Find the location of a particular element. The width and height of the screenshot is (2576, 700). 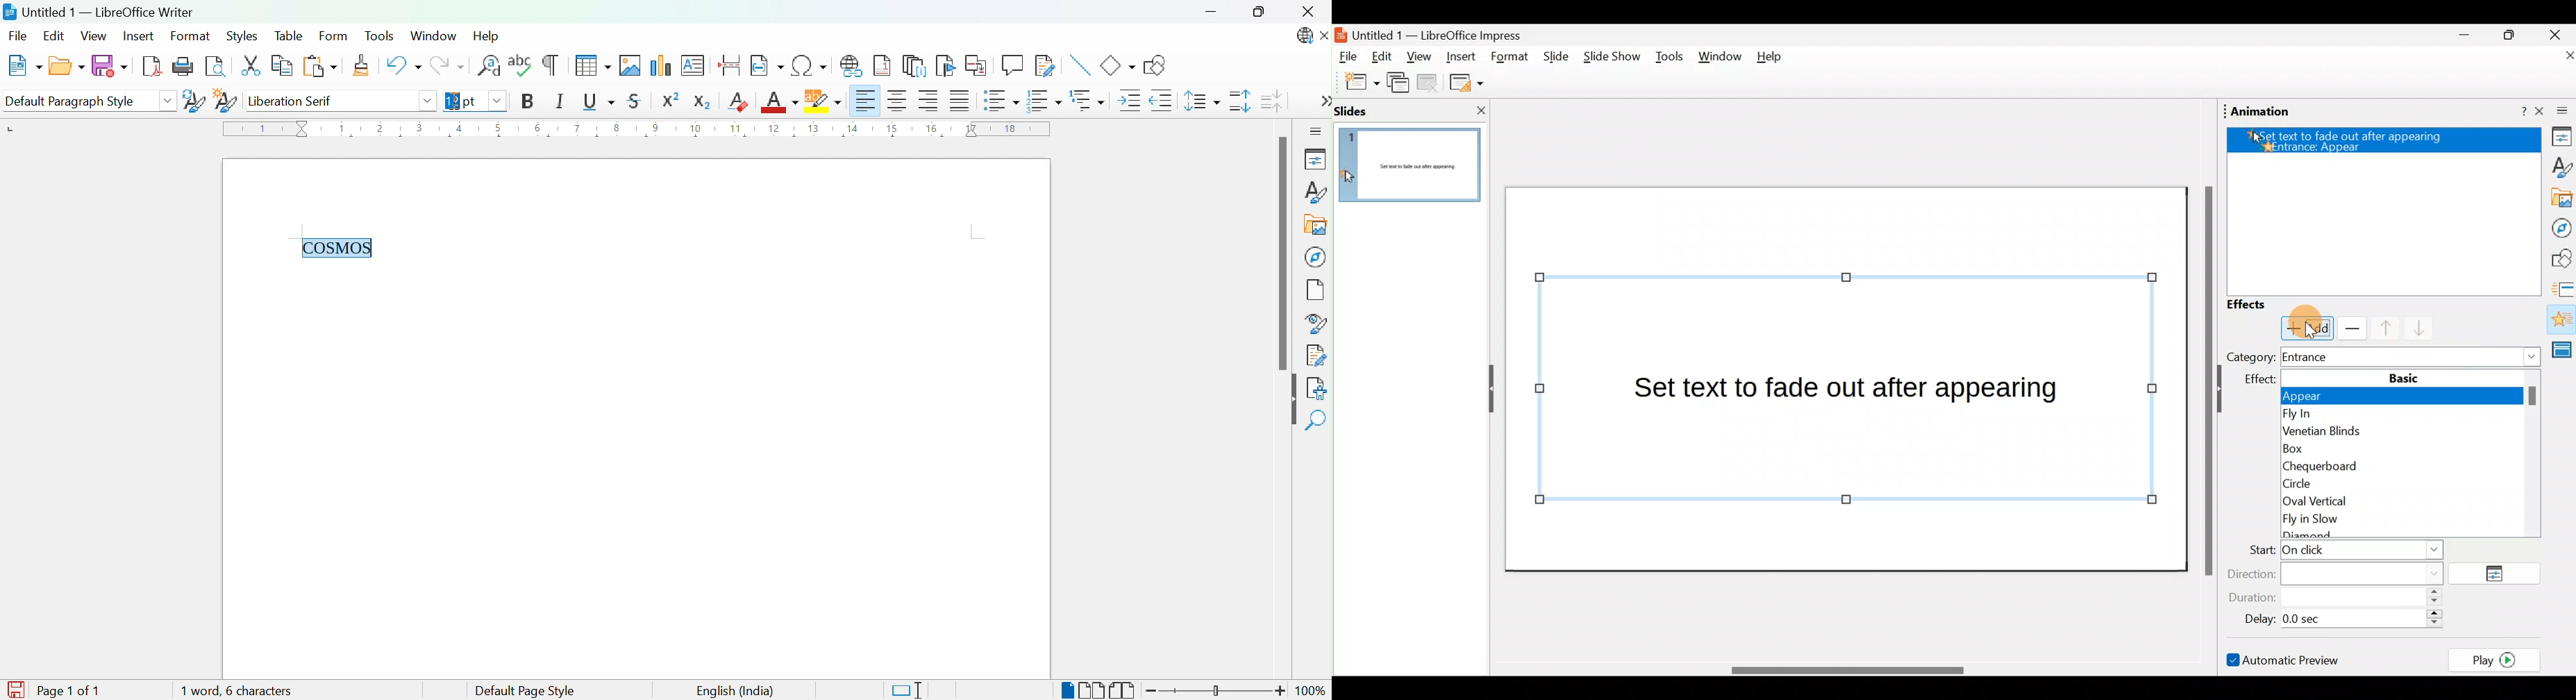

Effects is located at coordinates (2258, 305).